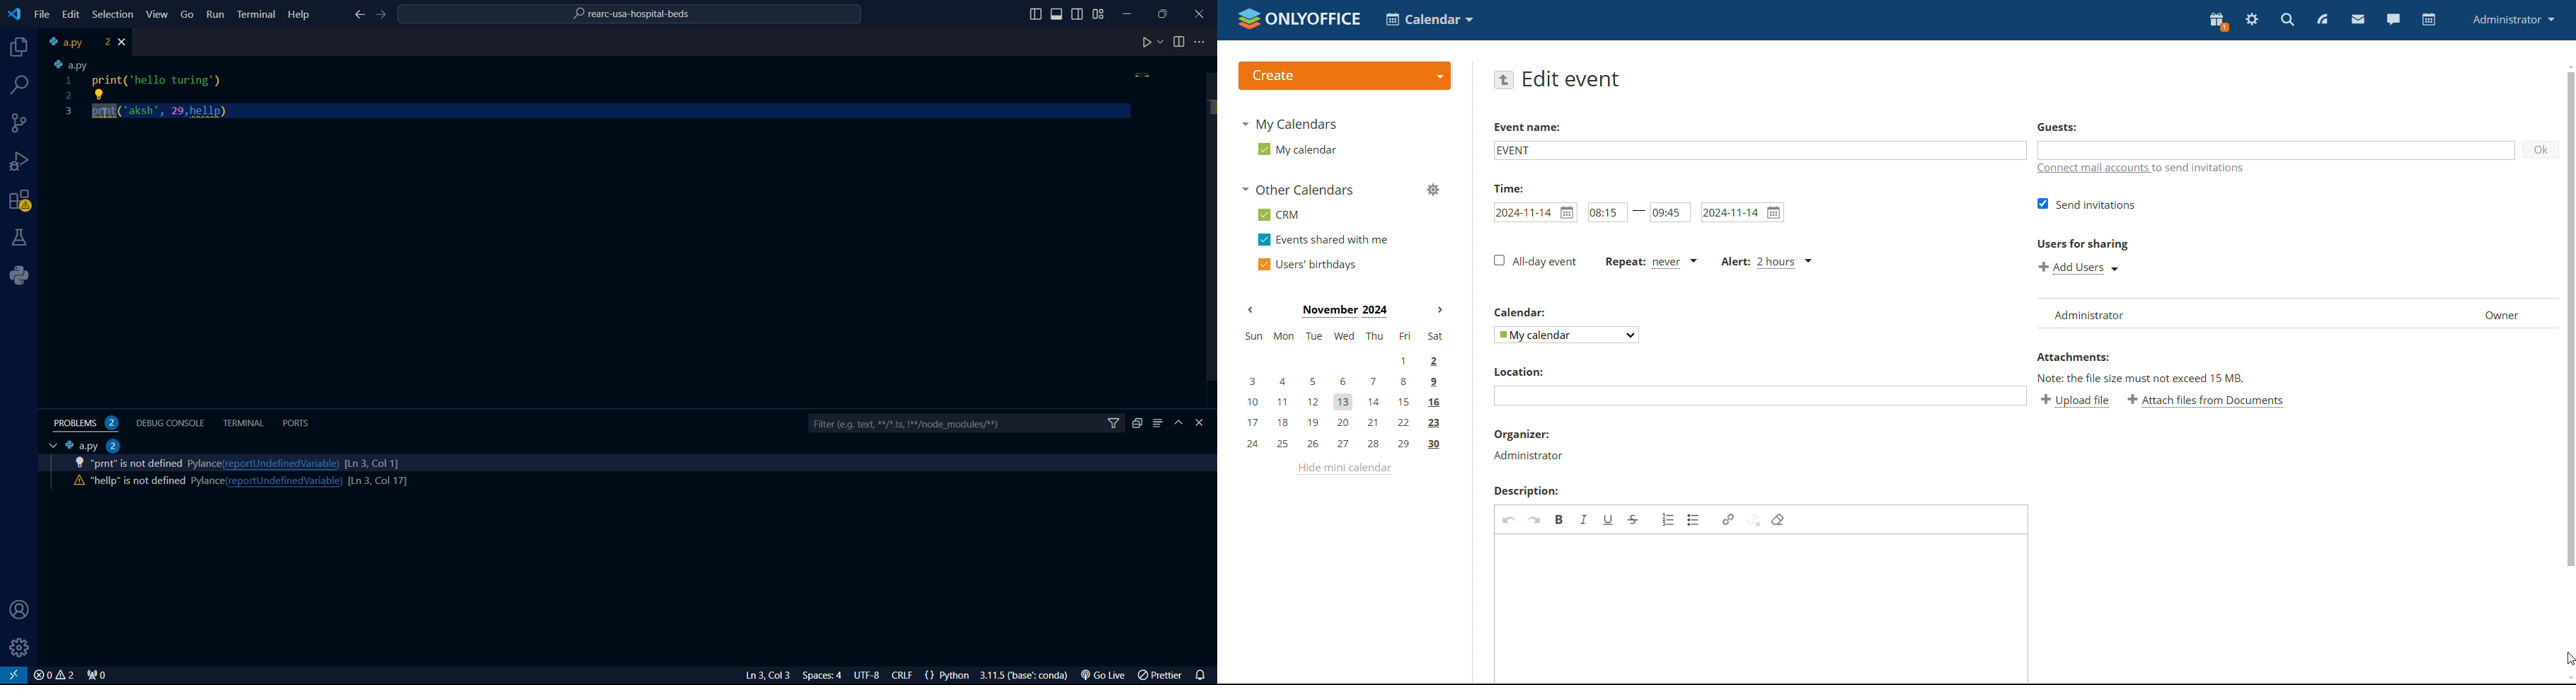 The height and width of the screenshot is (700, 2576). I want to click on foward, so click(384, 15).